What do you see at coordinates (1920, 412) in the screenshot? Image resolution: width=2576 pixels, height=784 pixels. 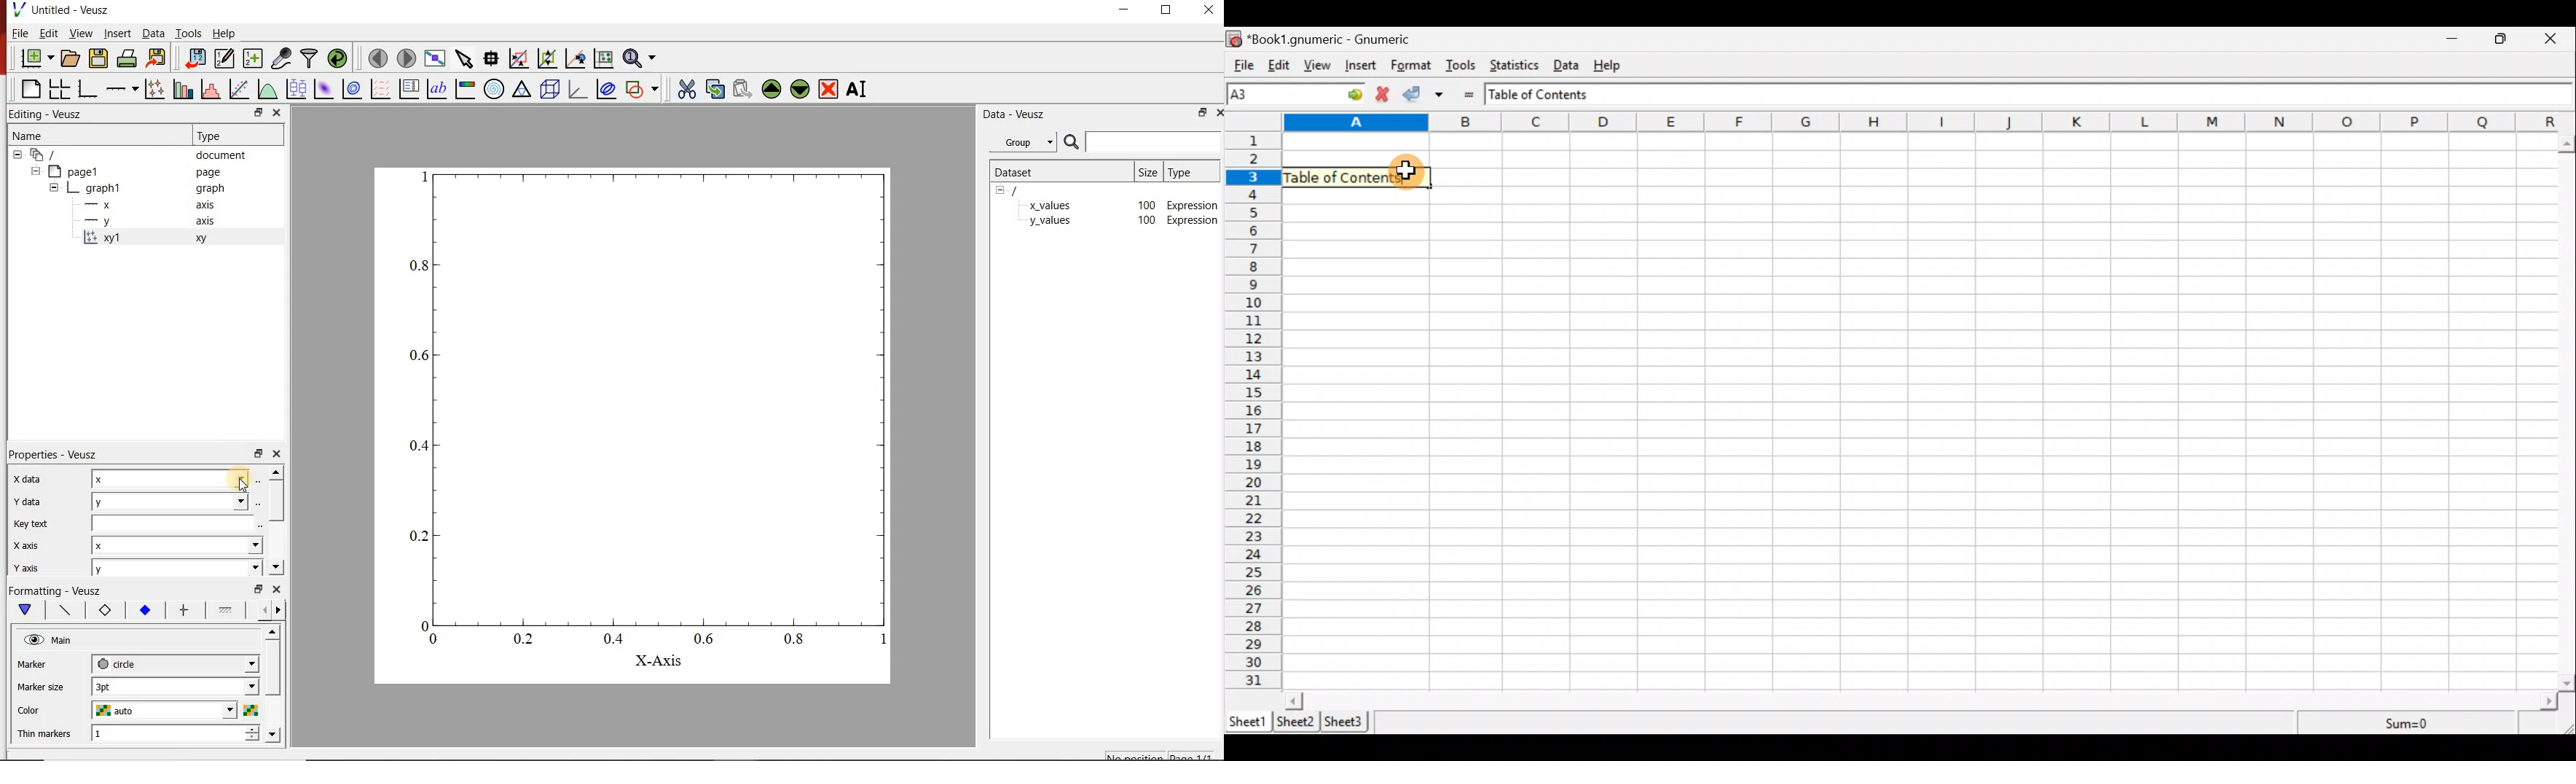 I see `Cells` at bounding box center [1920, 412].